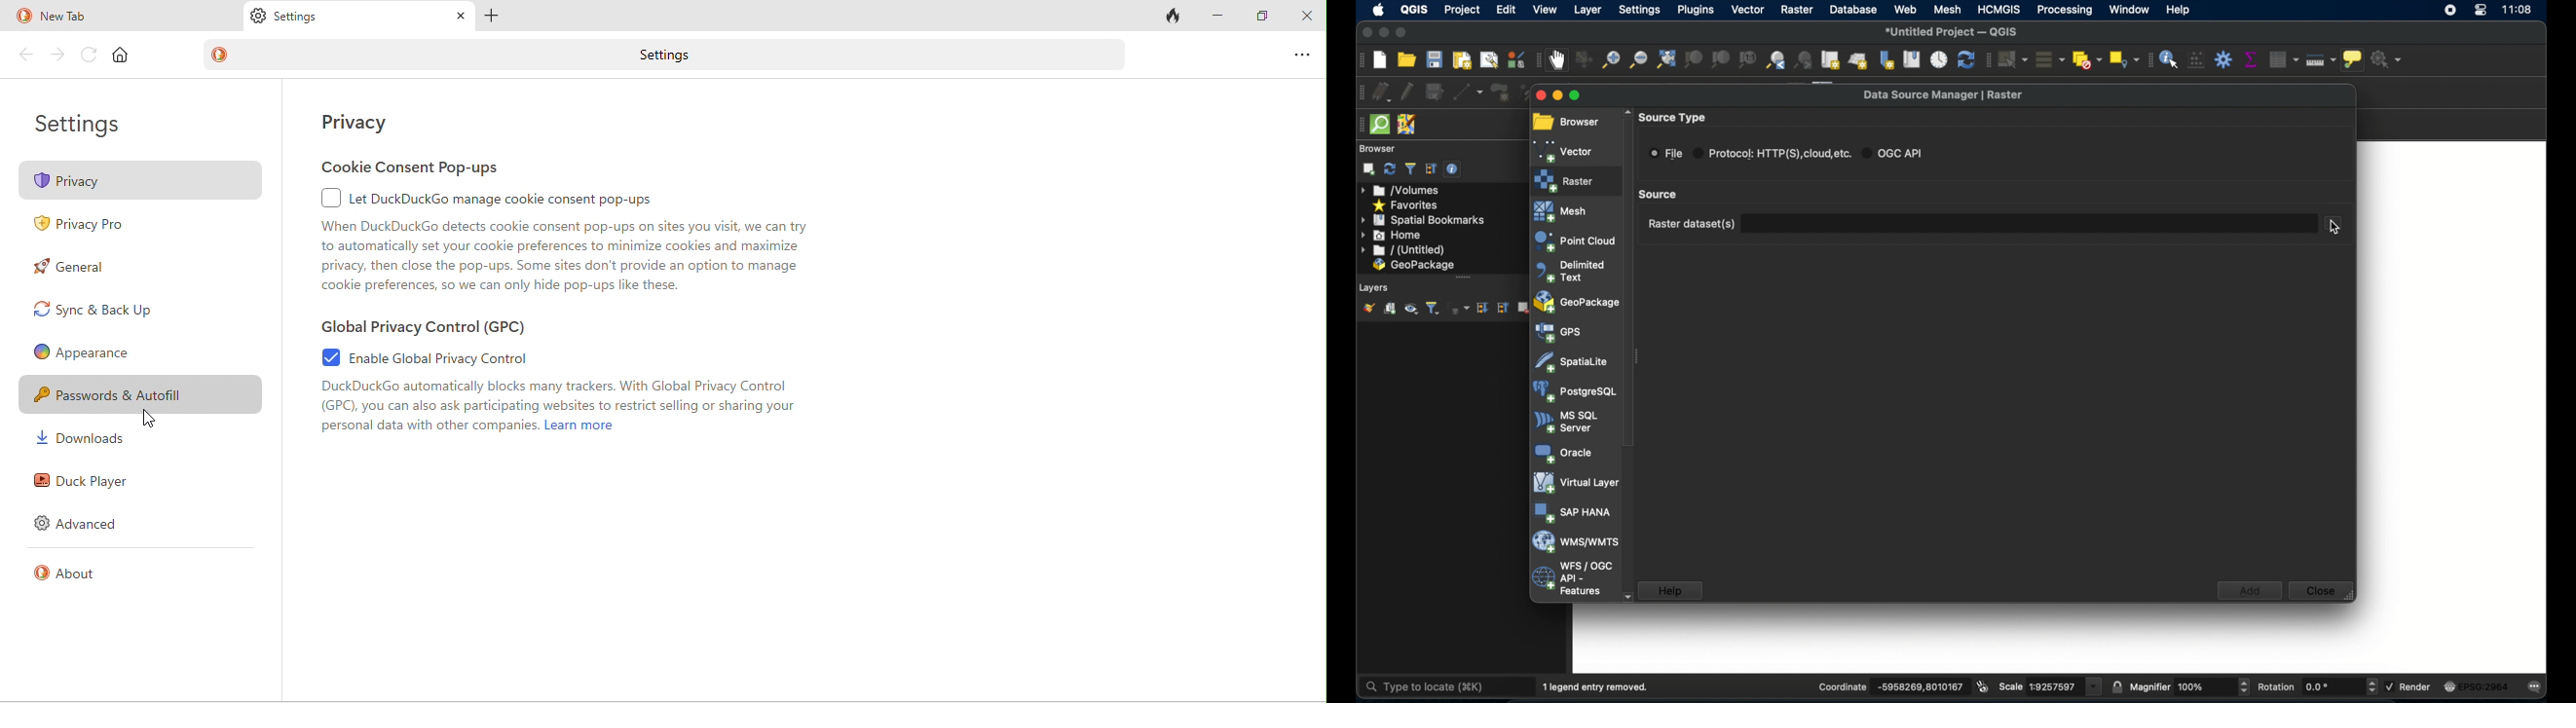 This screenshot has width=2576, height=728. Describe the element at coordinates (2419, 687) in the screenshot. I see `render` at that location.